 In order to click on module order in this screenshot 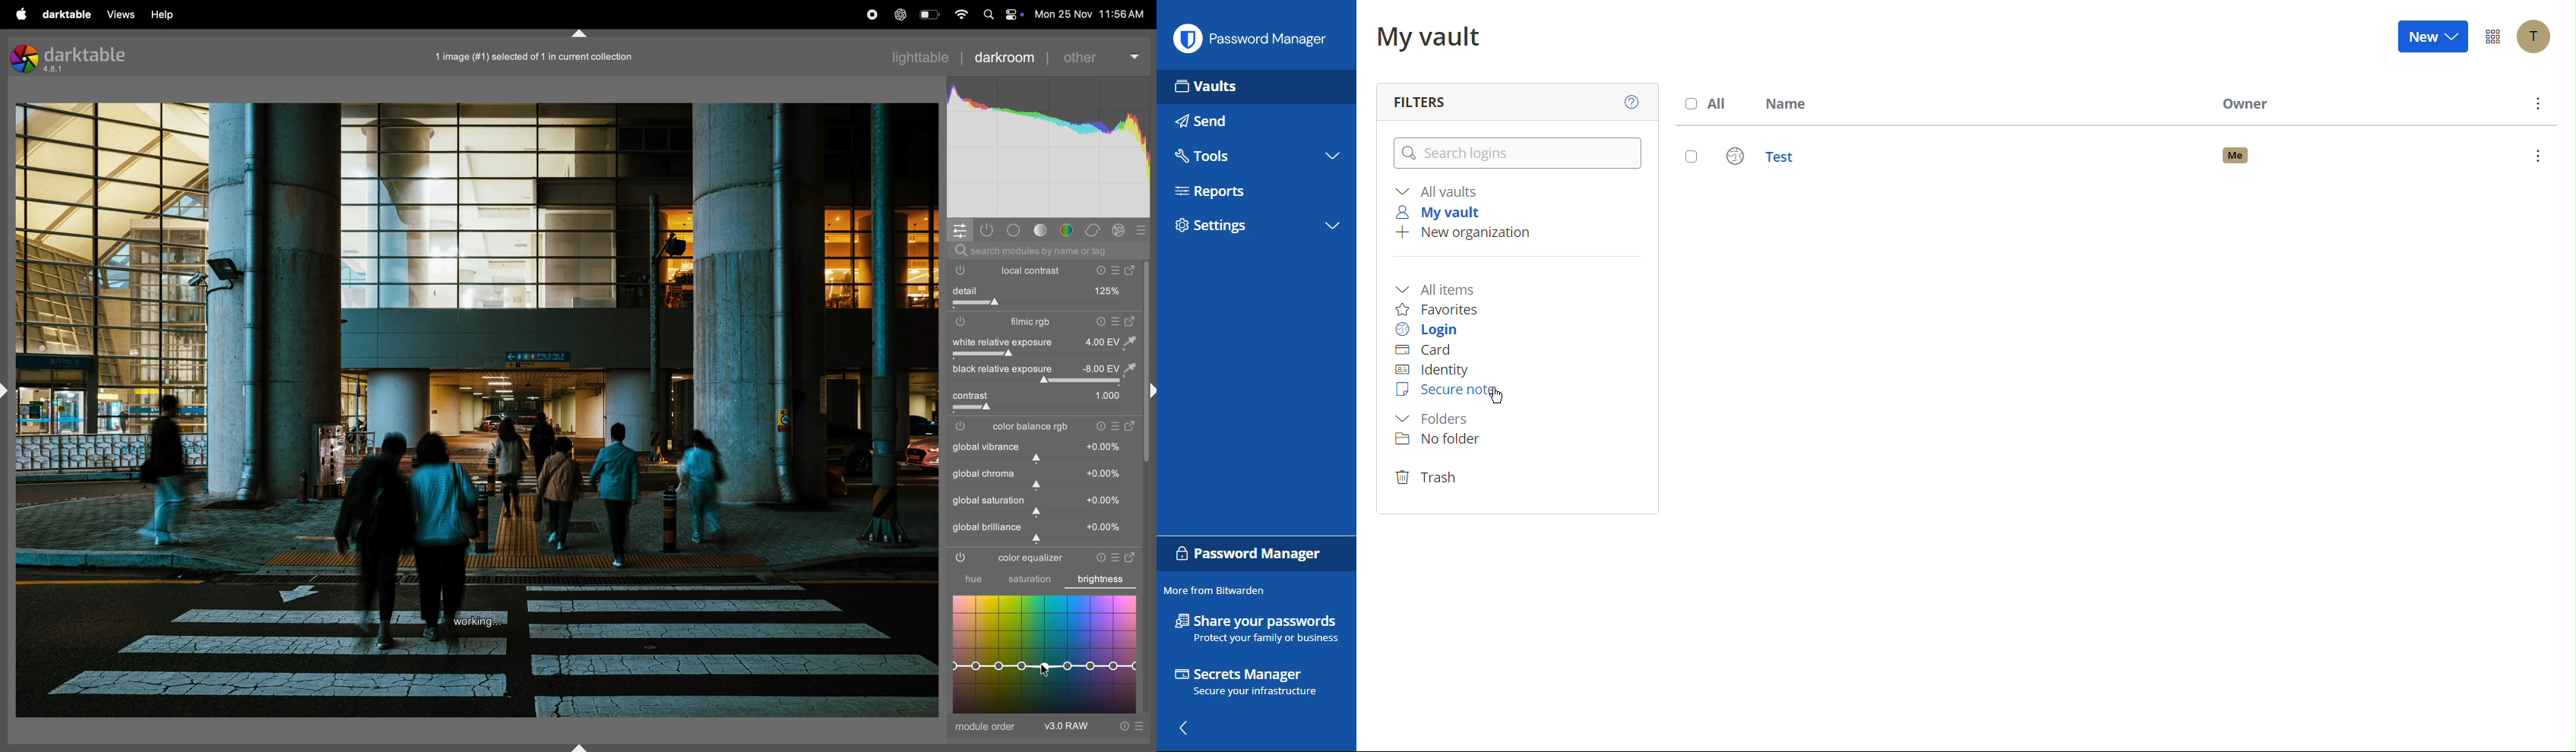, I will do `click(986, 729)`.